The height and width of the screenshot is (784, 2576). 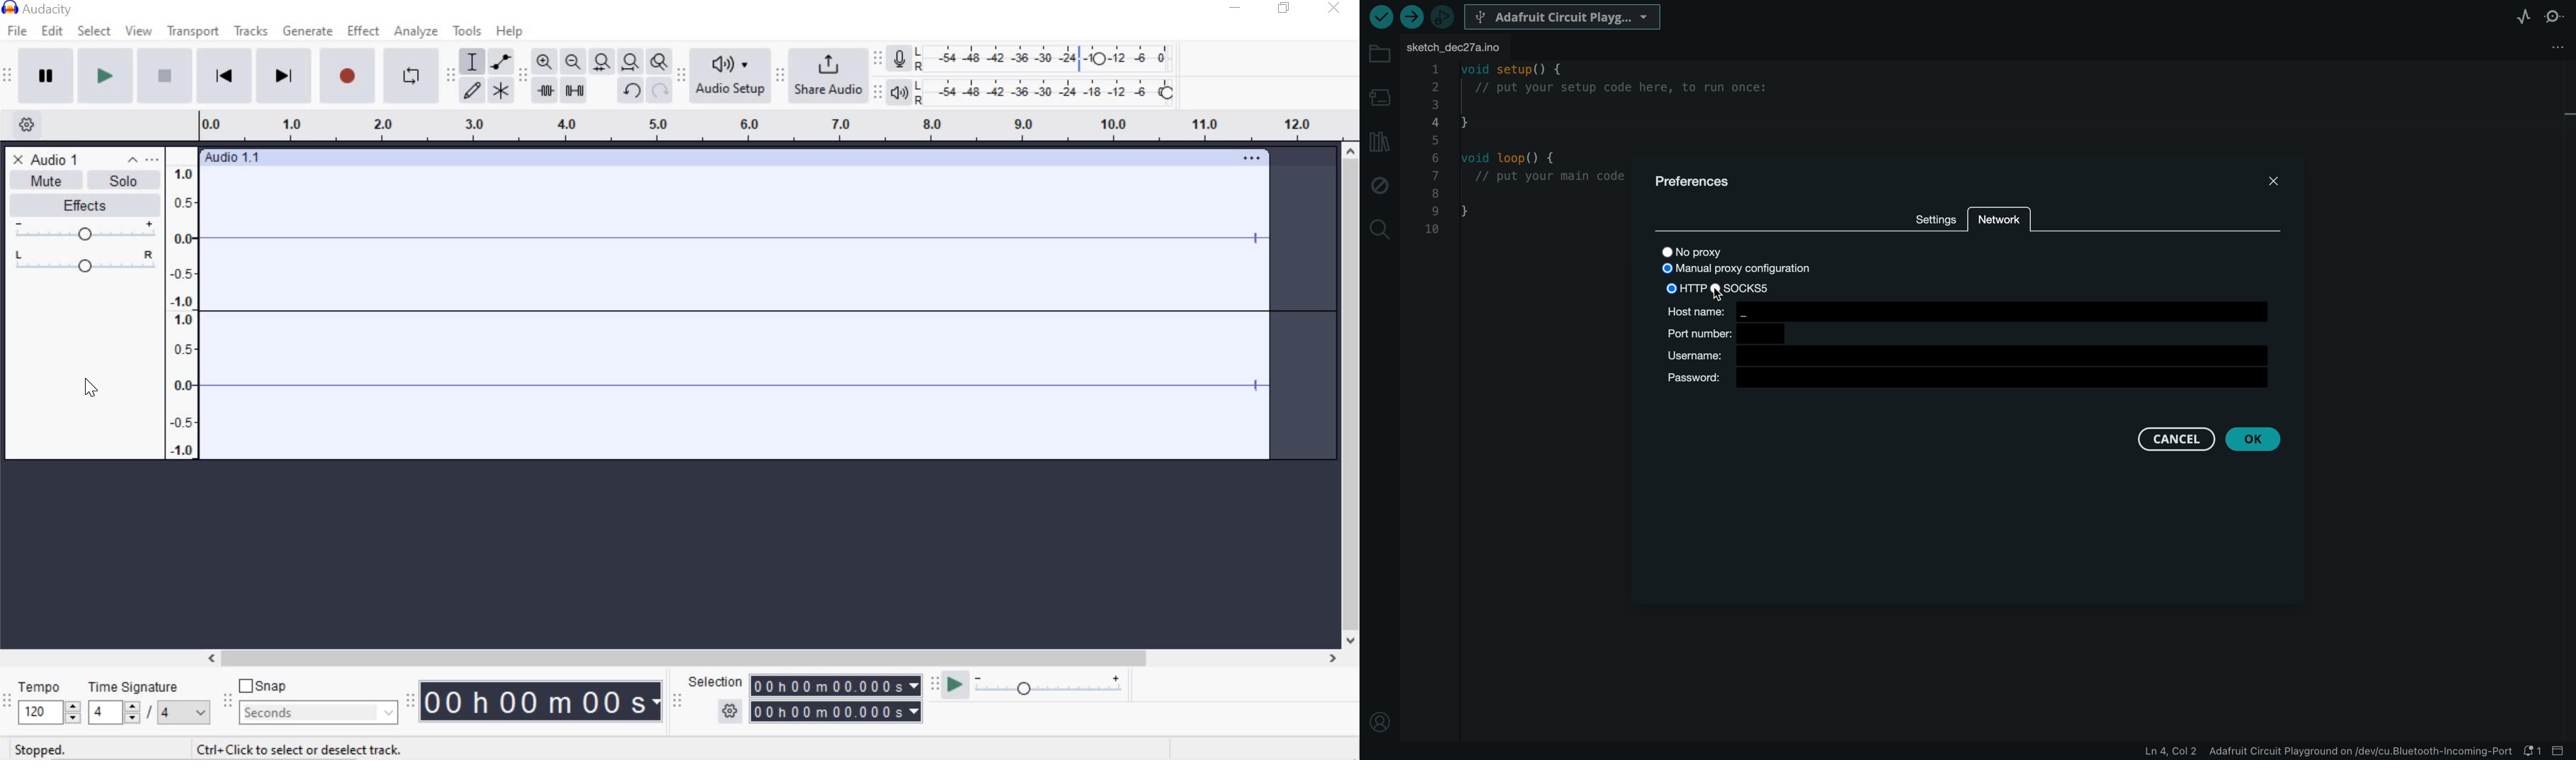 I want to click on double click to select or deselect track, so click(x=299, y=748).